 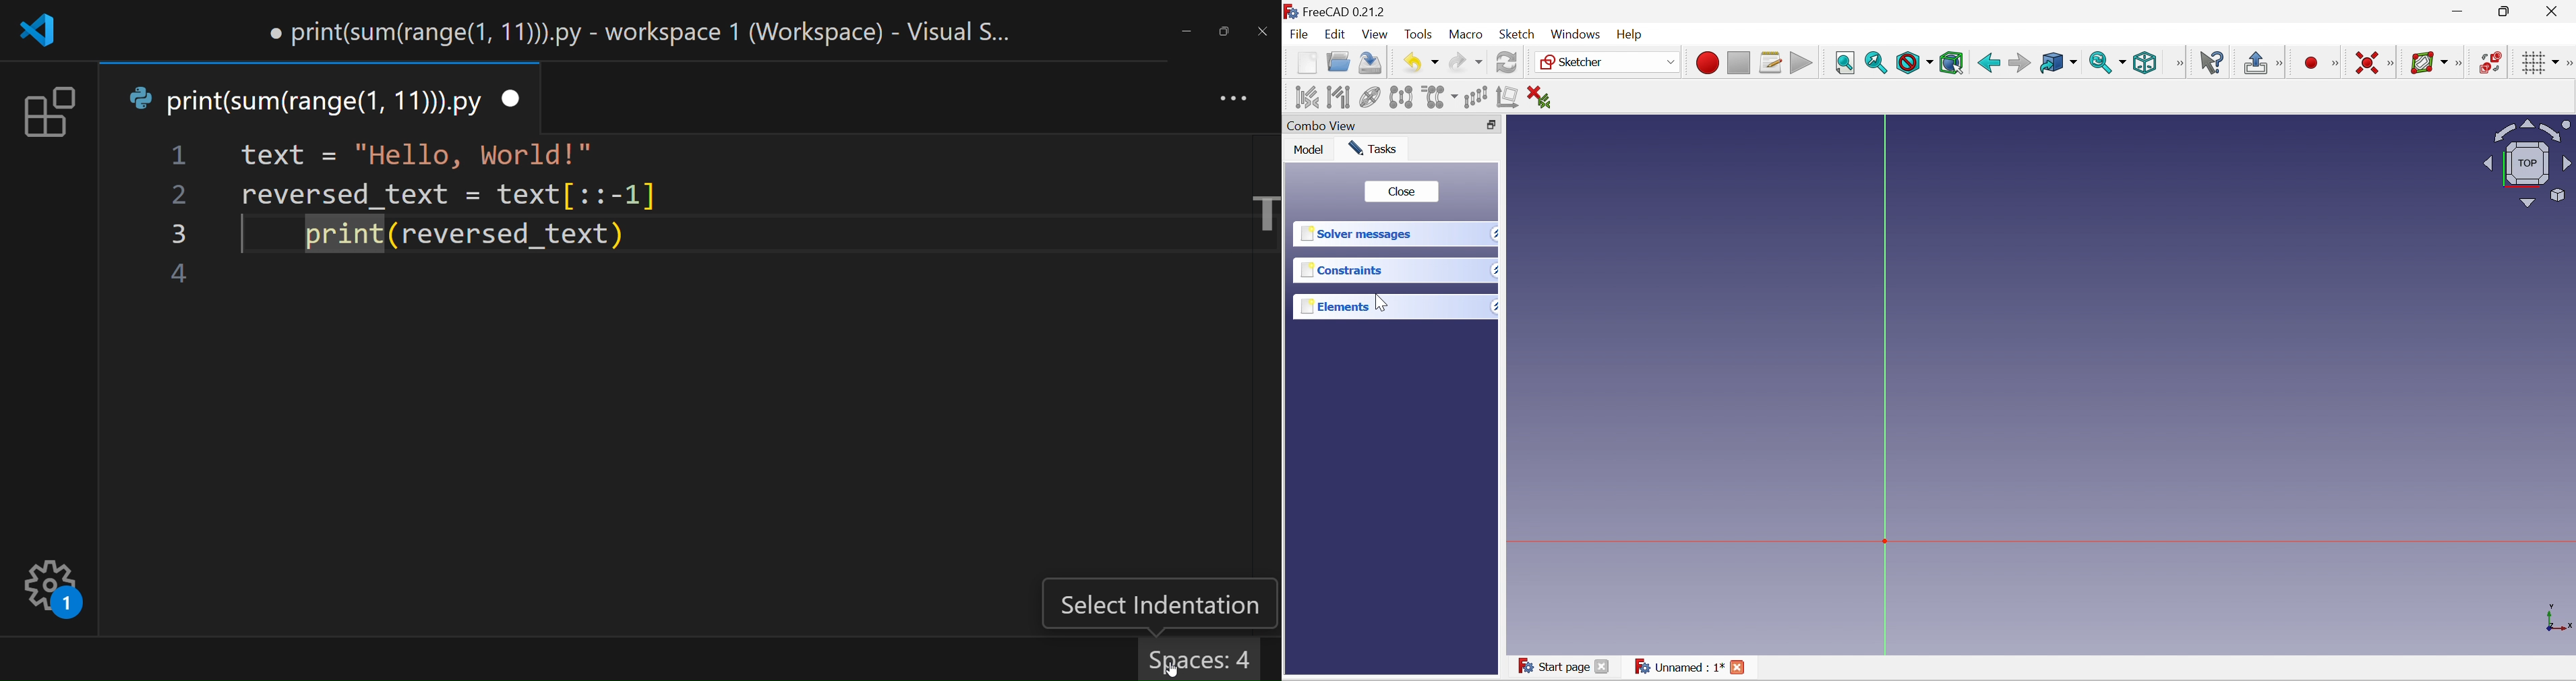 I want to click on Symmetry, so click(x=1402, y=97).